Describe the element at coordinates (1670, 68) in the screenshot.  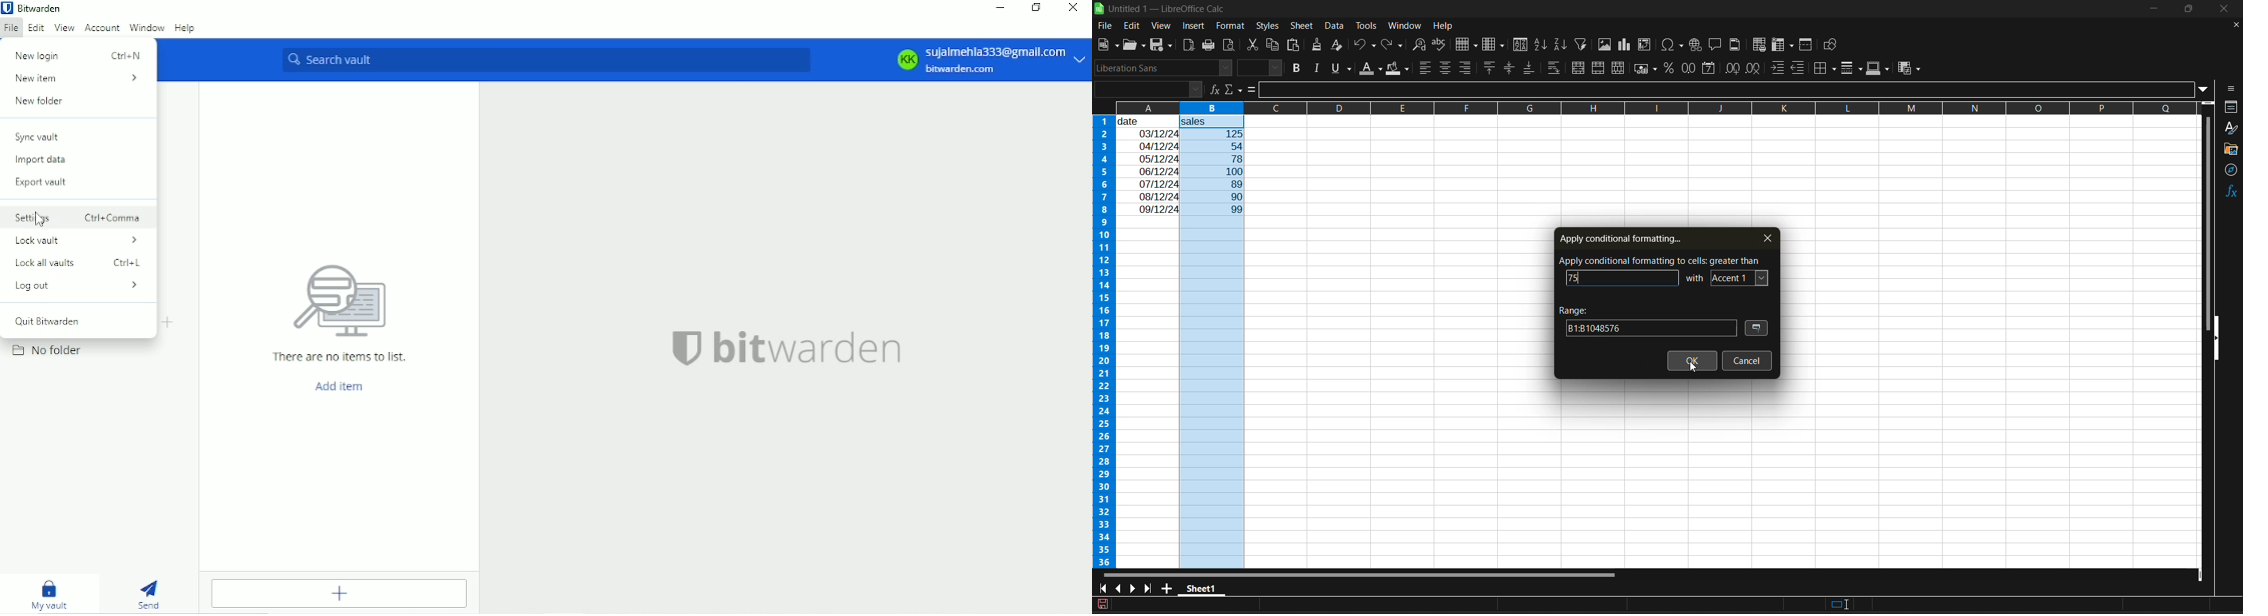
I see `format as percent` at that location.